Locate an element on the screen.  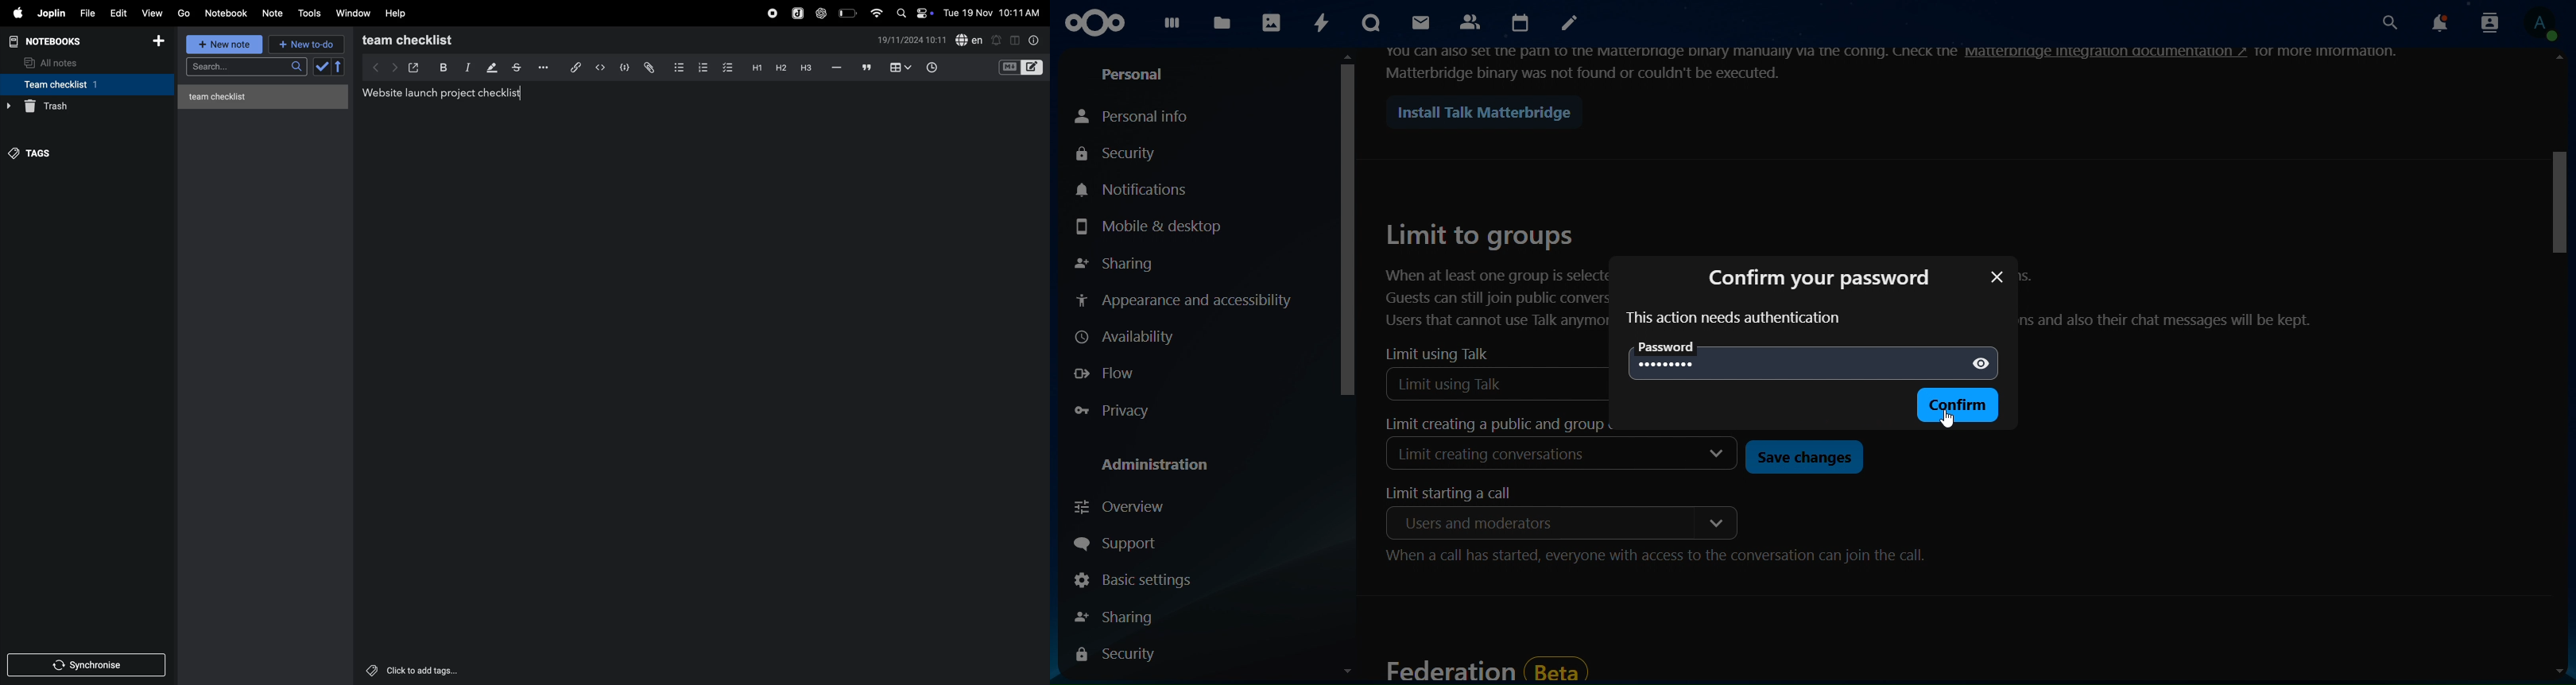
tags is located at coordinates (36, 151).